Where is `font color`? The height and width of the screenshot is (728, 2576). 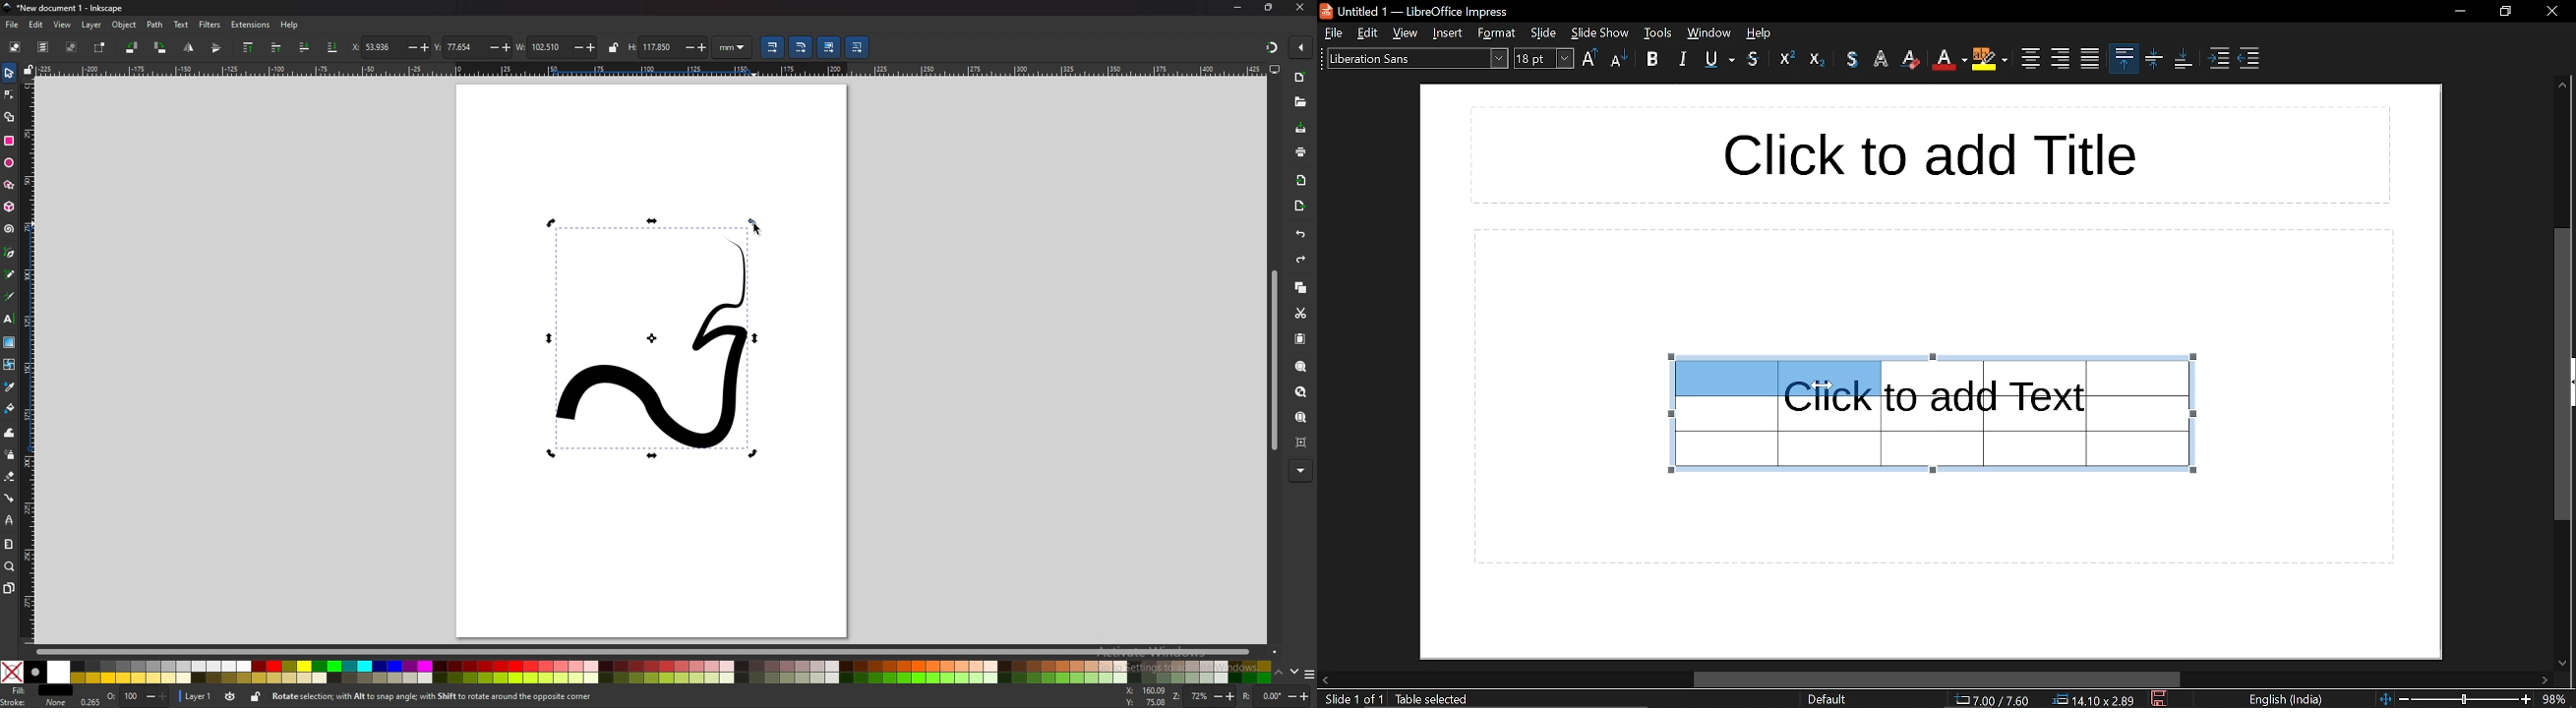 font color is located at coordinates (1948, 60).